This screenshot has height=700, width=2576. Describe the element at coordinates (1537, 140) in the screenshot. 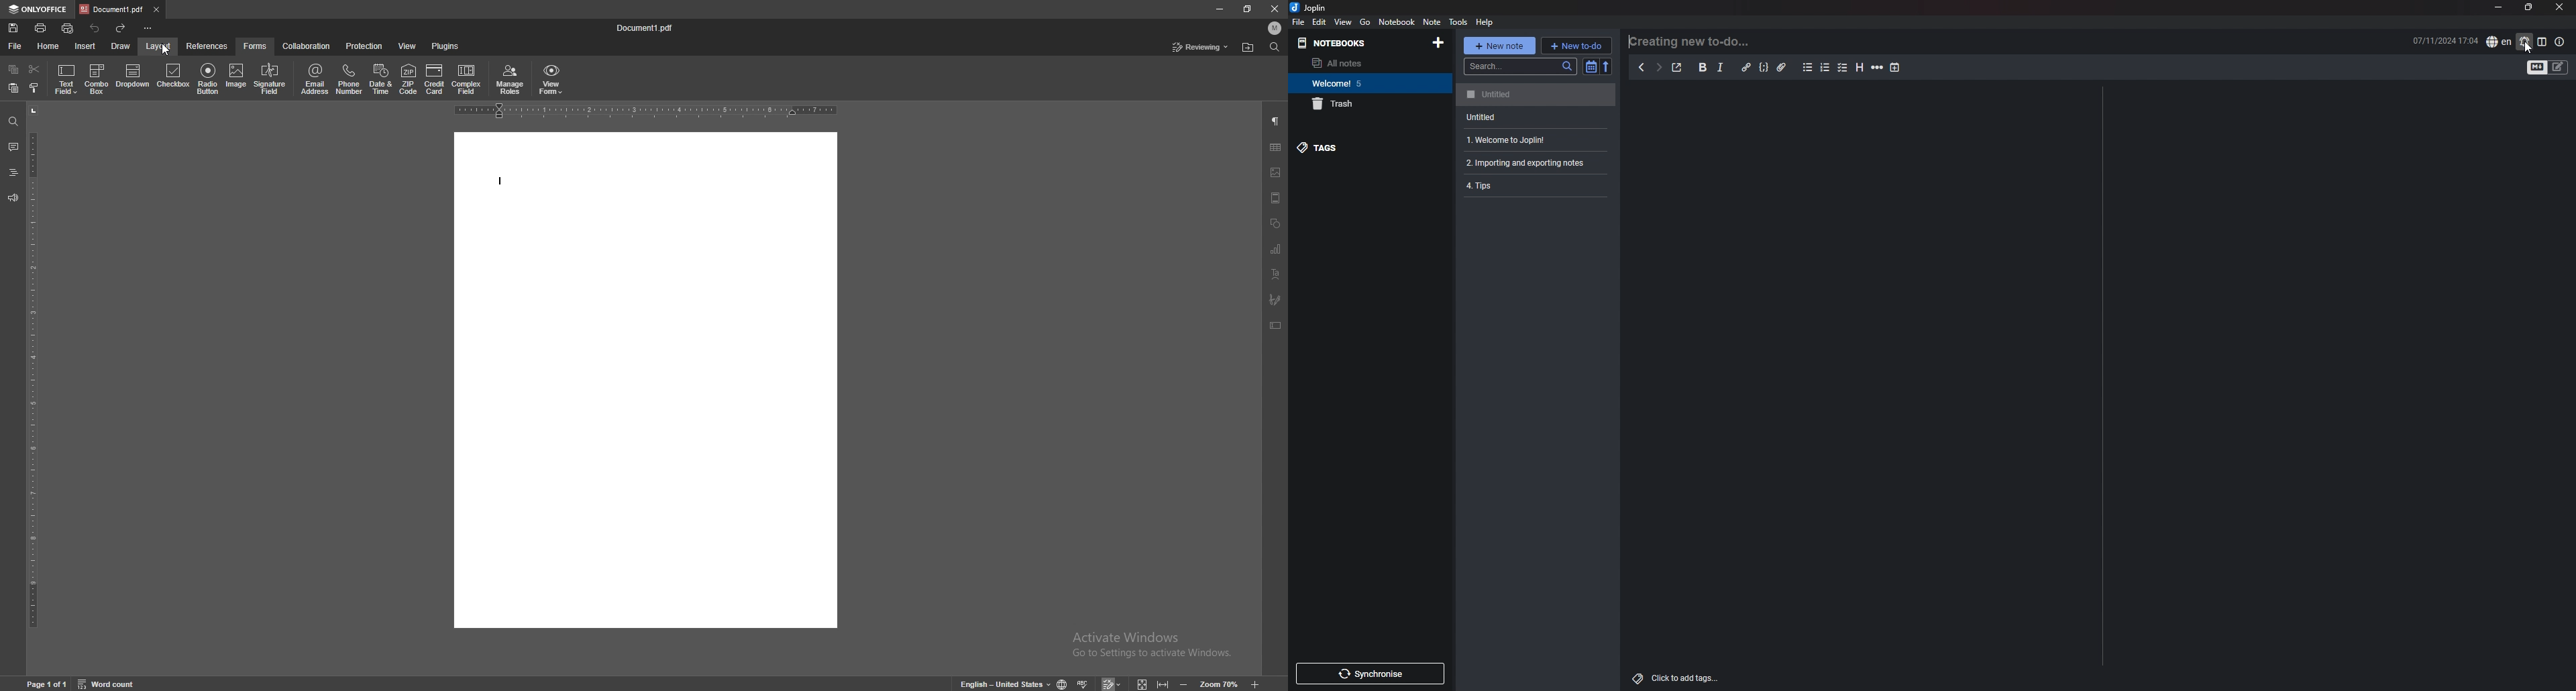

I see `note` at that location.